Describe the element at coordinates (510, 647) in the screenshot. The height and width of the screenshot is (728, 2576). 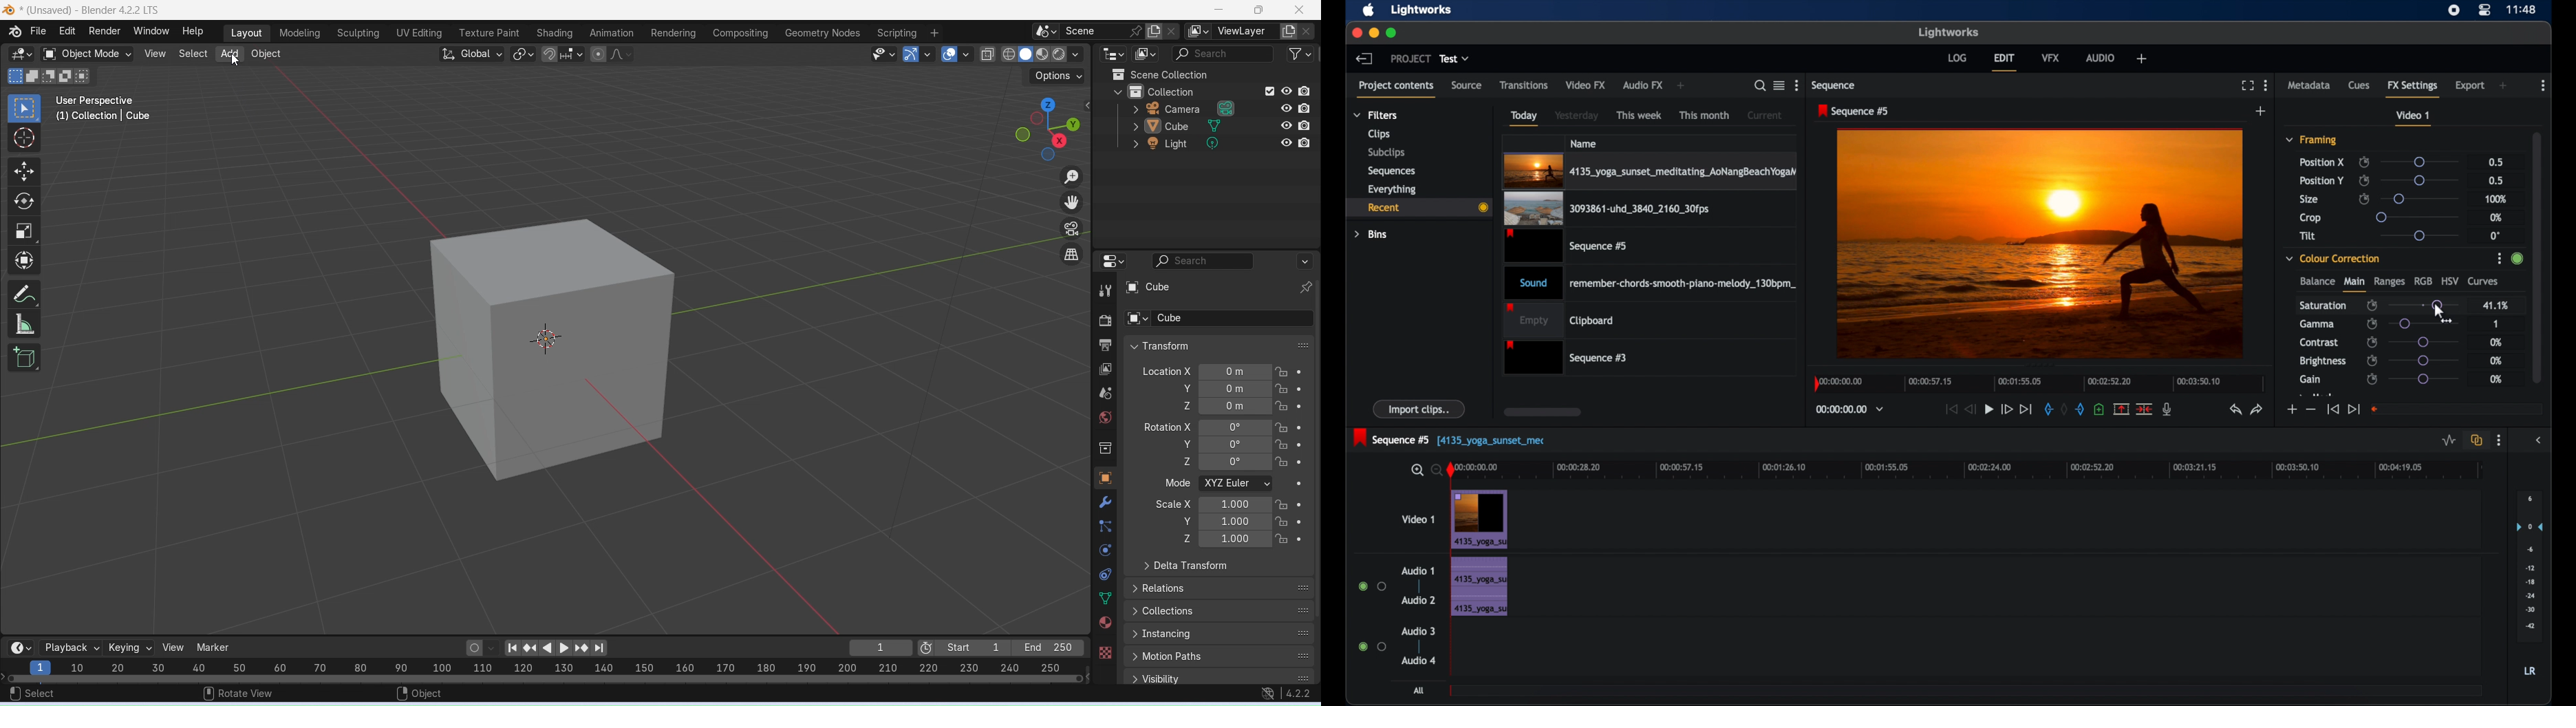
I see `Jump to endpoint` at that location.